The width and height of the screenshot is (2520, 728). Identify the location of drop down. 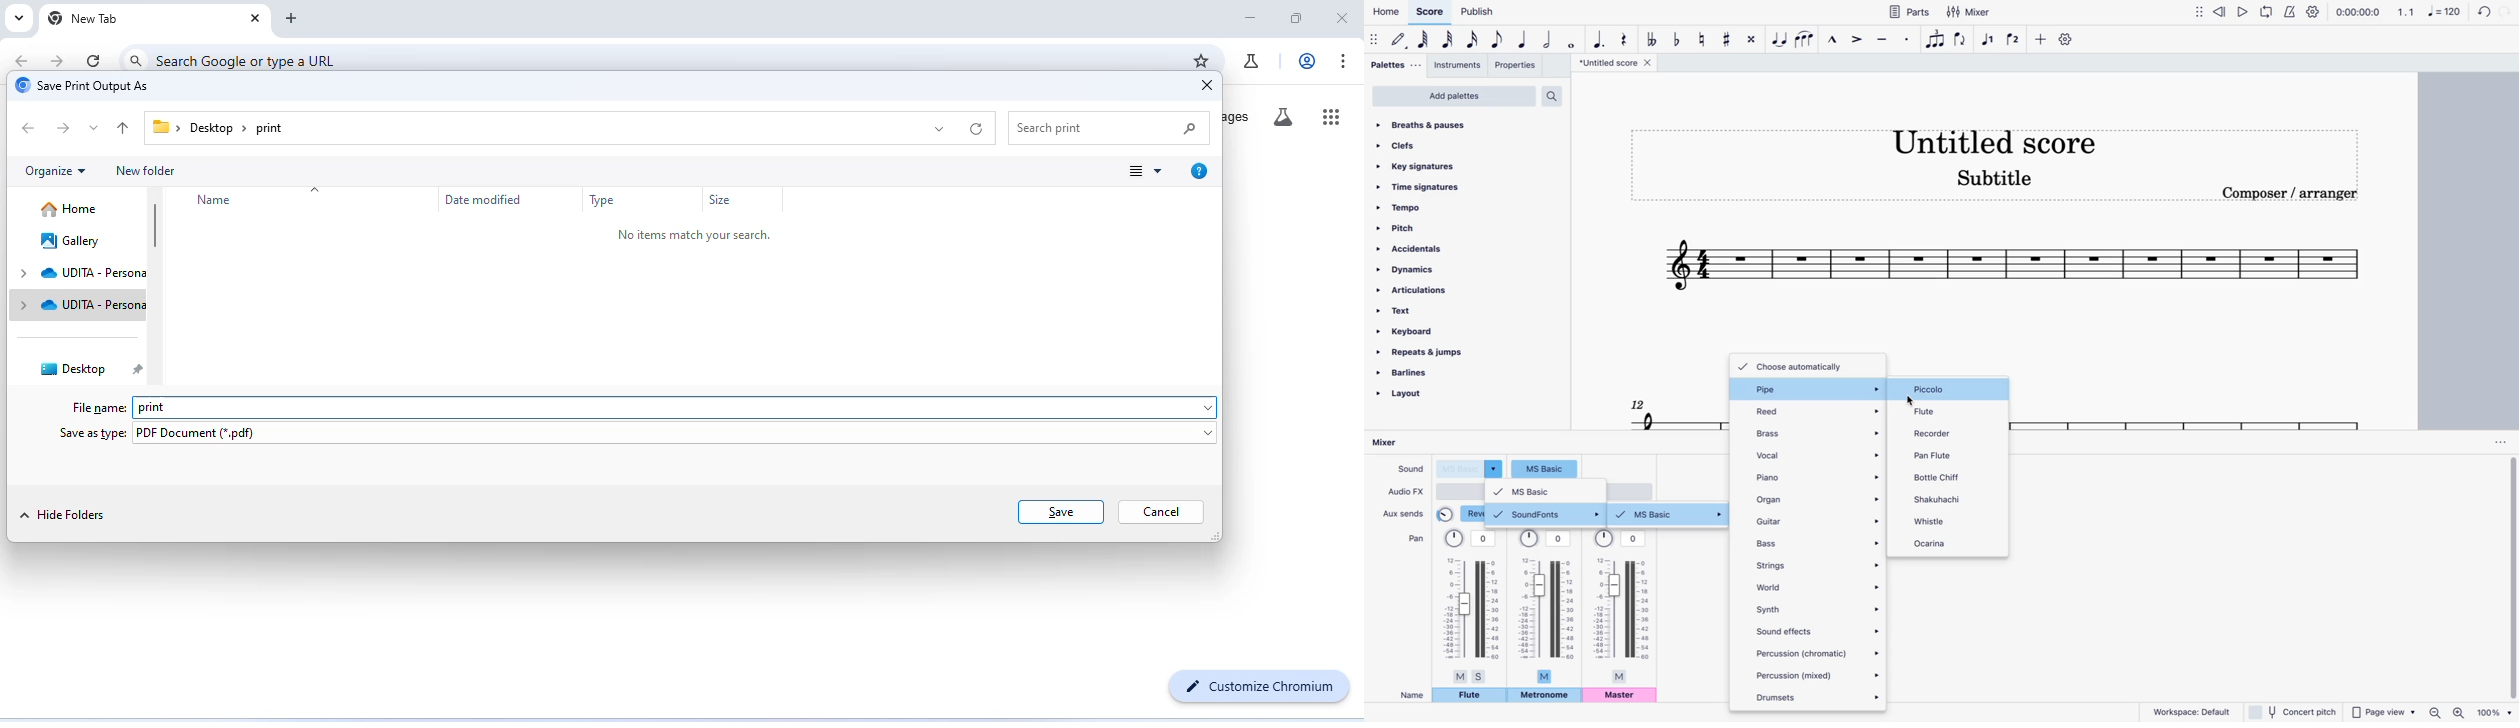
(939, 128).